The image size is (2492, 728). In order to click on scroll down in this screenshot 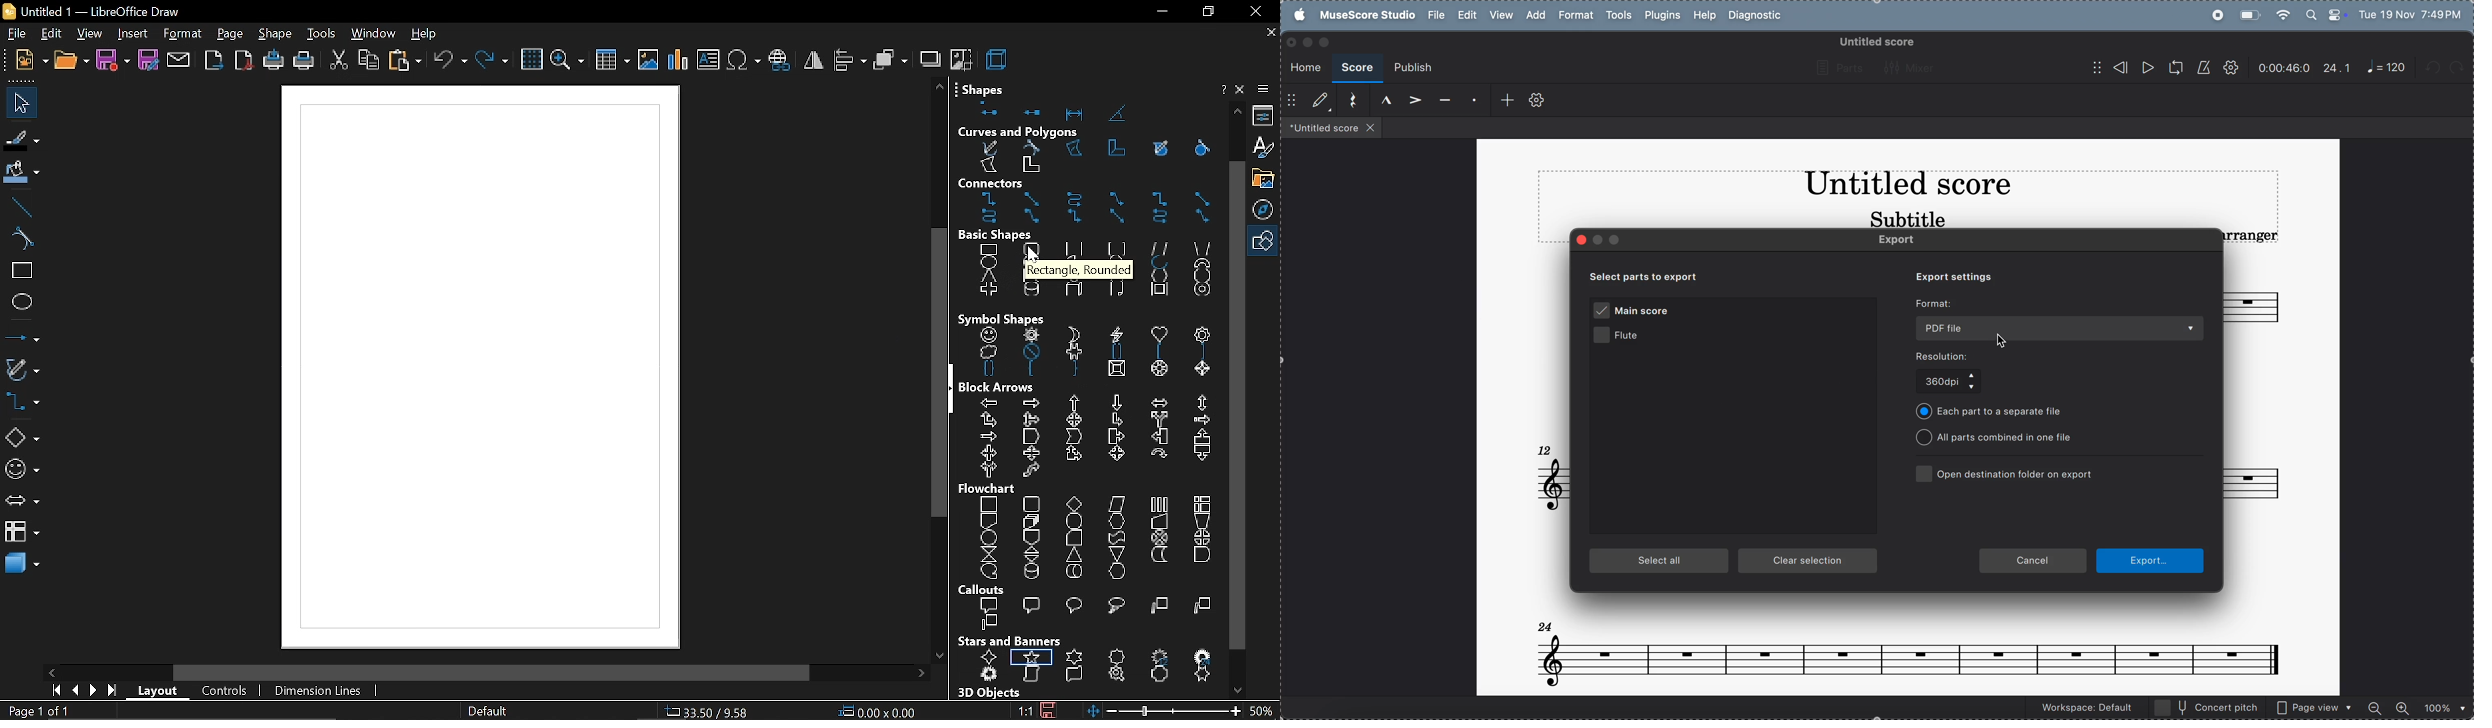, I will do `click(939, 651)`.